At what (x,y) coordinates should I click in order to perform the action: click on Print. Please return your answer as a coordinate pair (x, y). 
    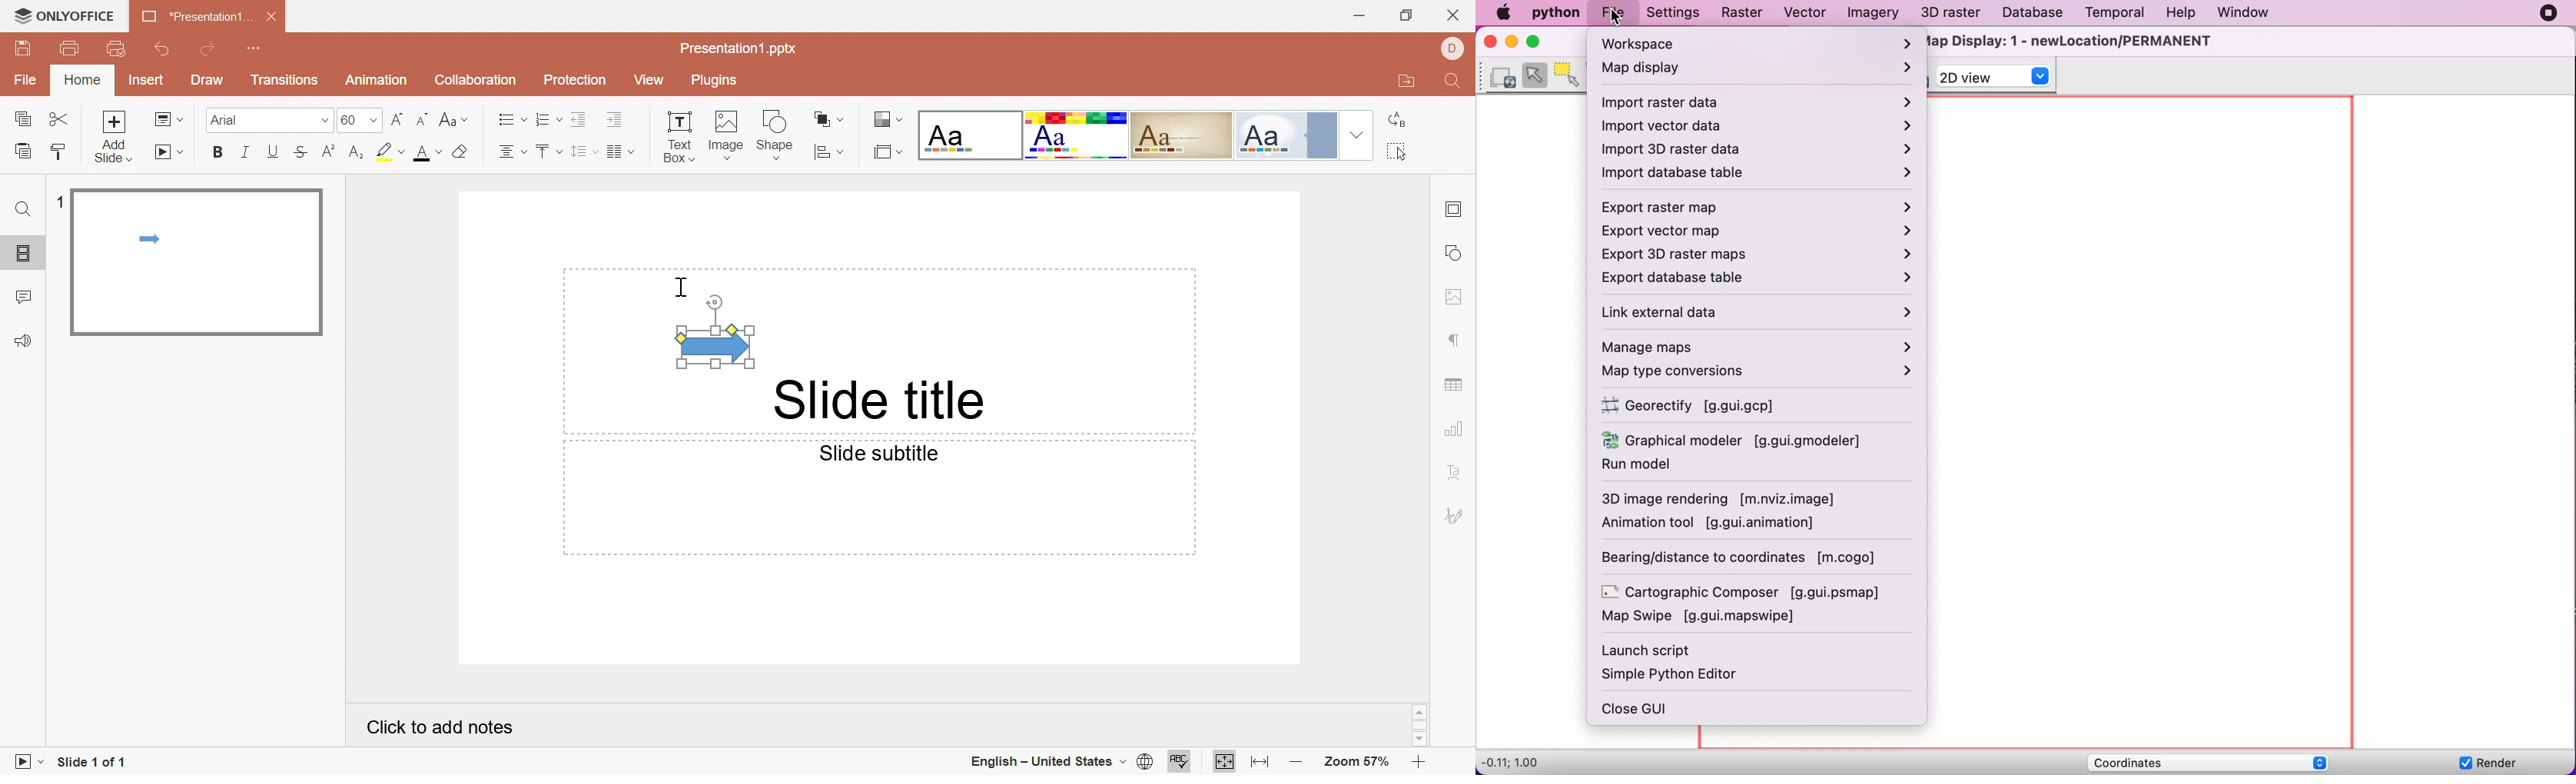
    Looking at the image, I should click on (70, 48).